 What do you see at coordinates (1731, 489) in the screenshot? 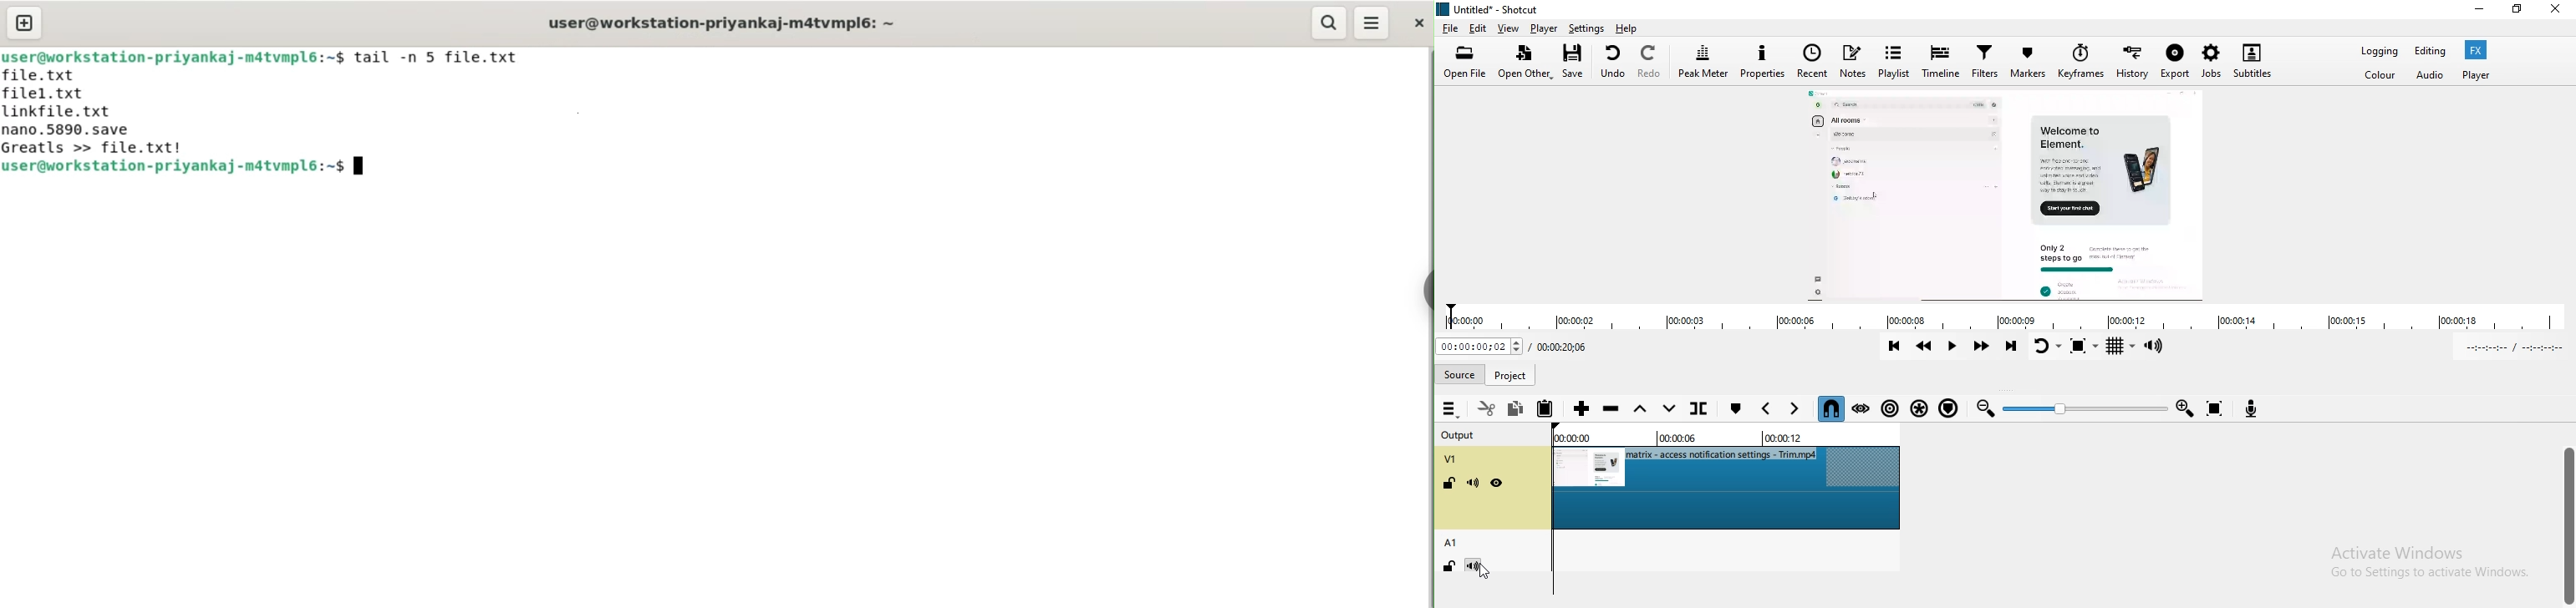
I see `Video track` at bounding box center [1731, 489].